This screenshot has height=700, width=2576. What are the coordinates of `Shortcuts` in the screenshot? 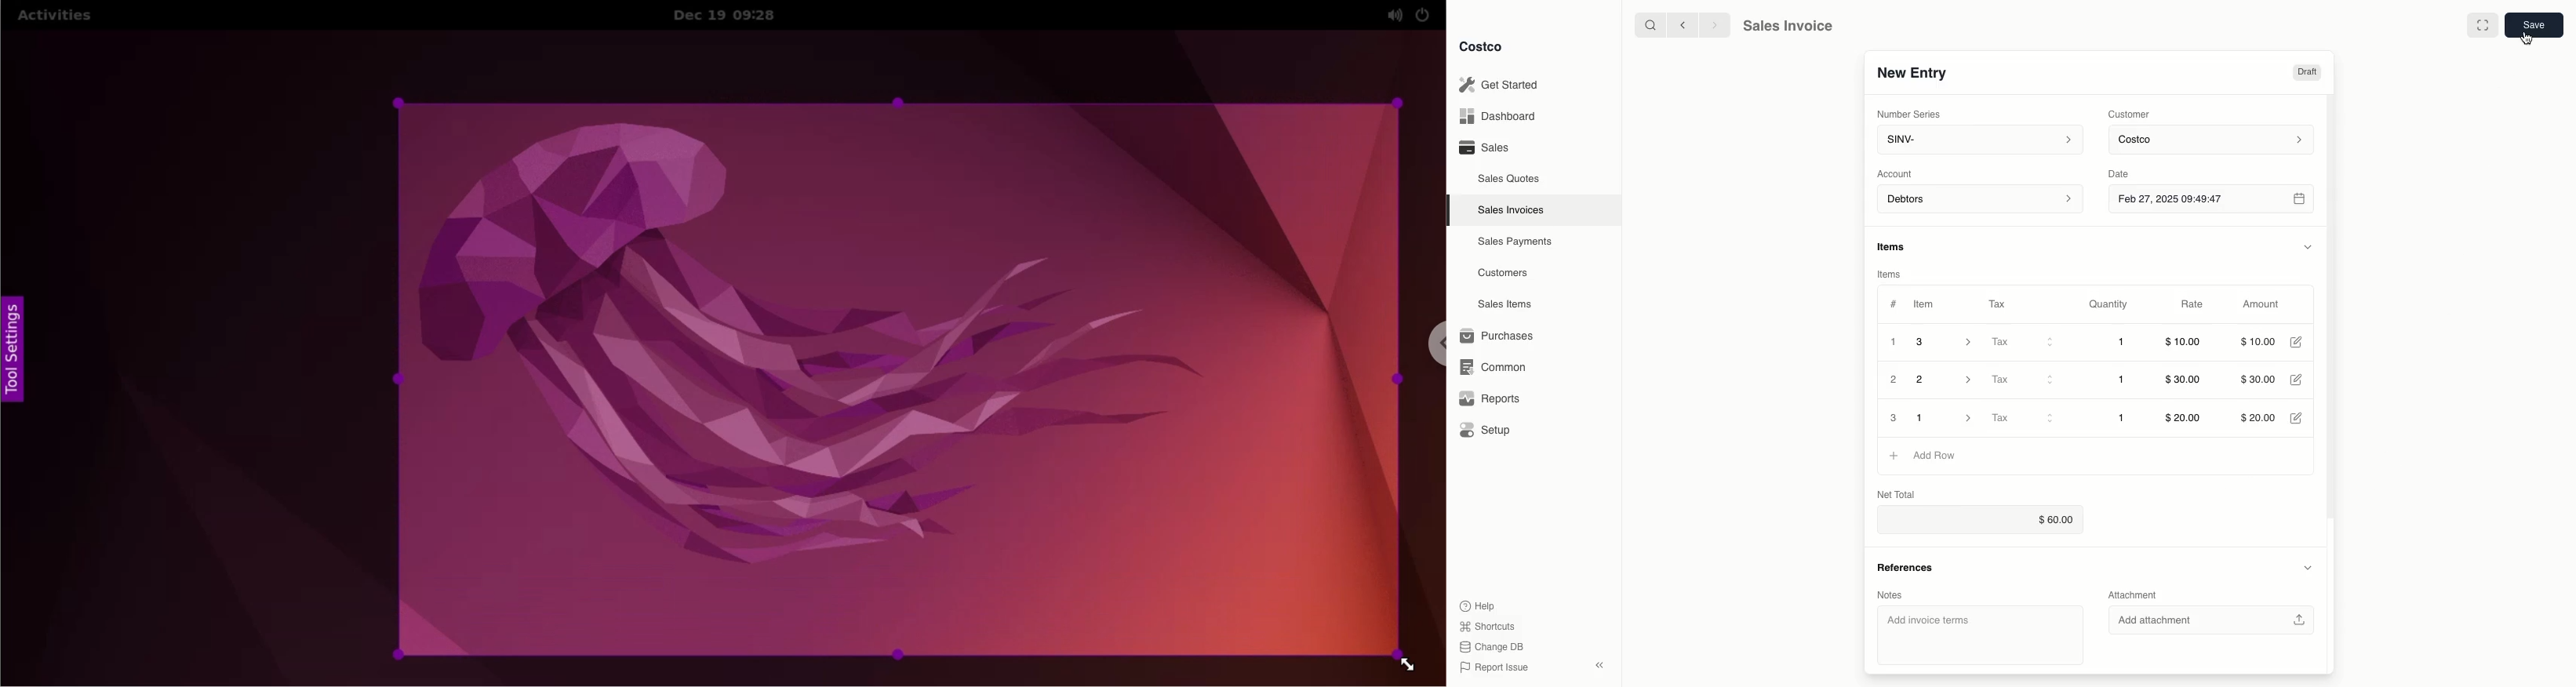 It's located at (1486, 625).